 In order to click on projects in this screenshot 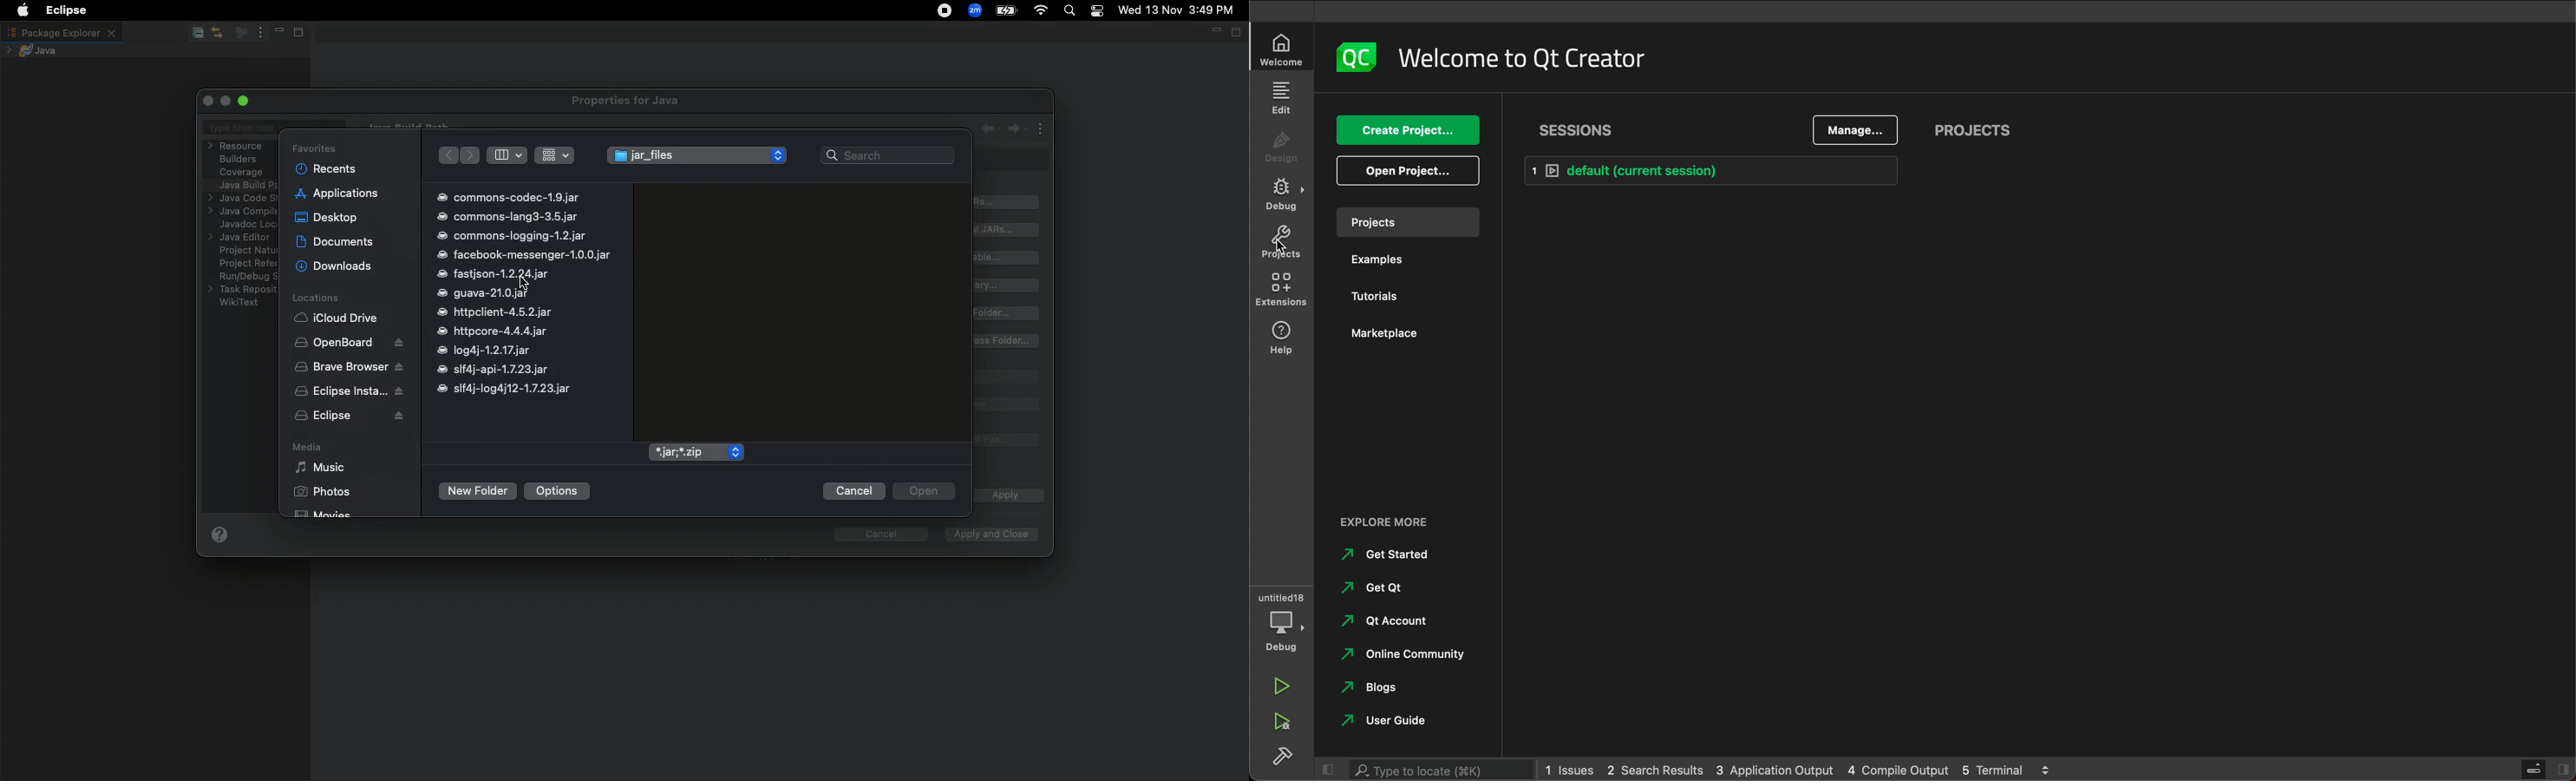, I will do `click(1409, 220)`.